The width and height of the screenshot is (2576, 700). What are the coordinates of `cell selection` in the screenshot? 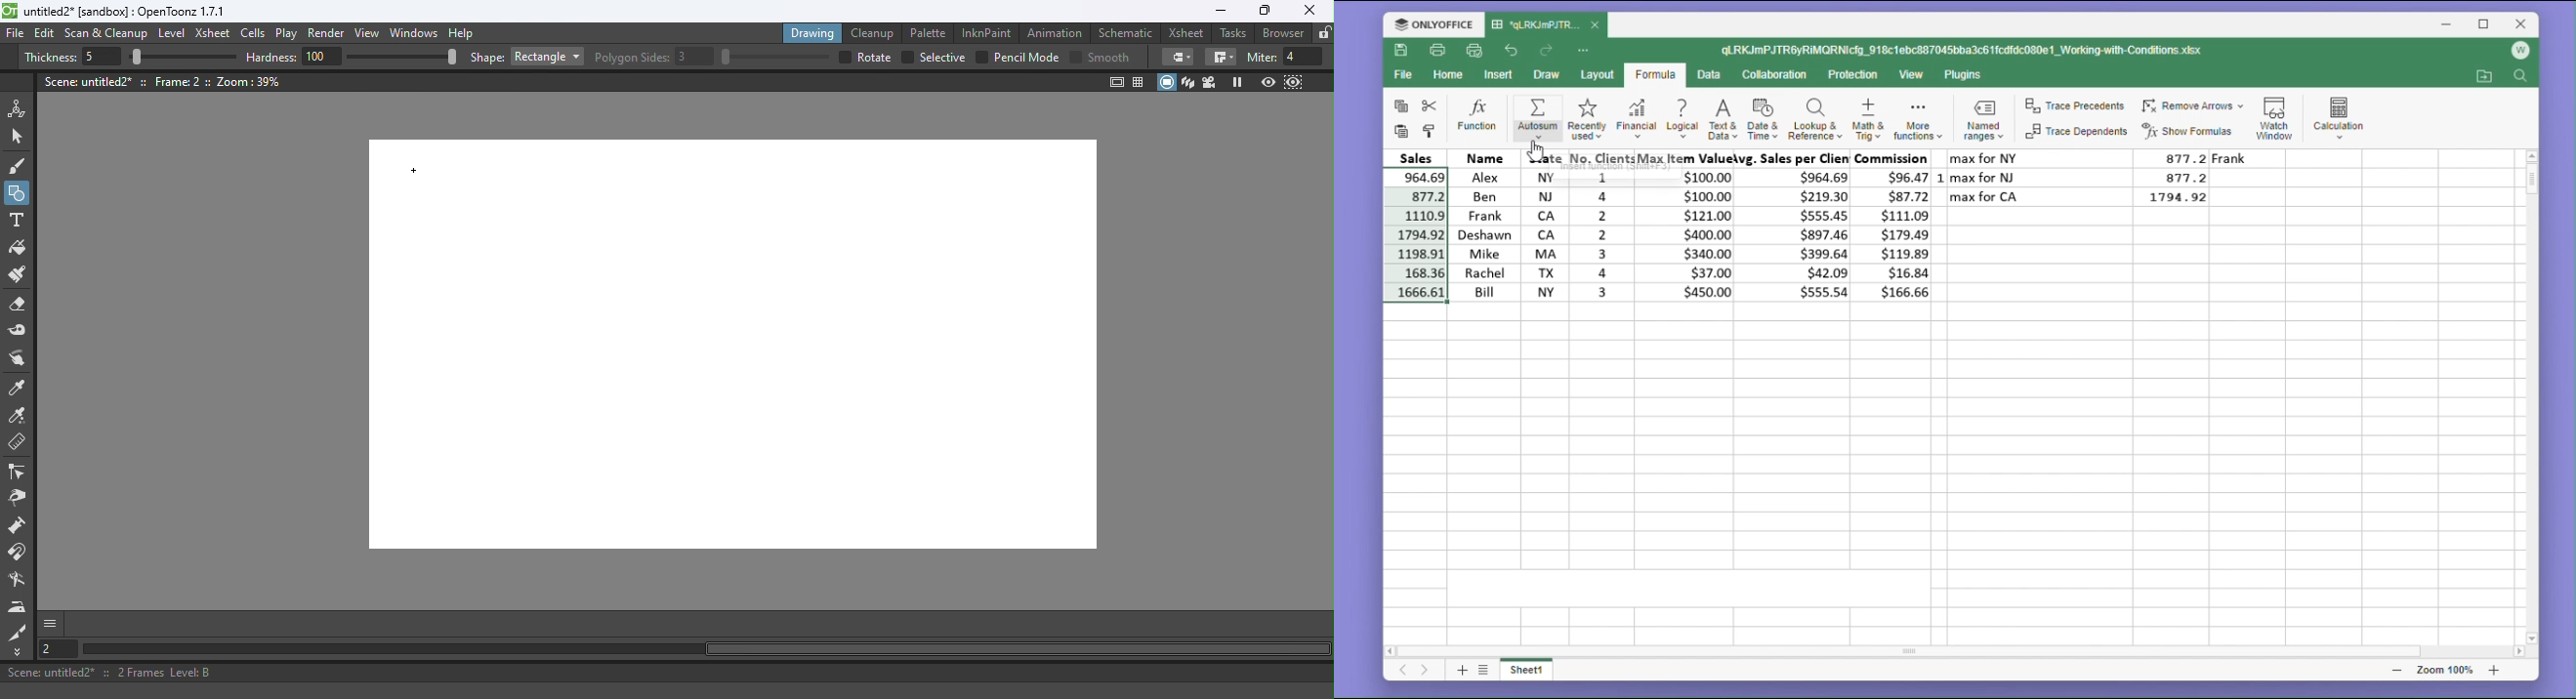 It's located at (1415, 236).